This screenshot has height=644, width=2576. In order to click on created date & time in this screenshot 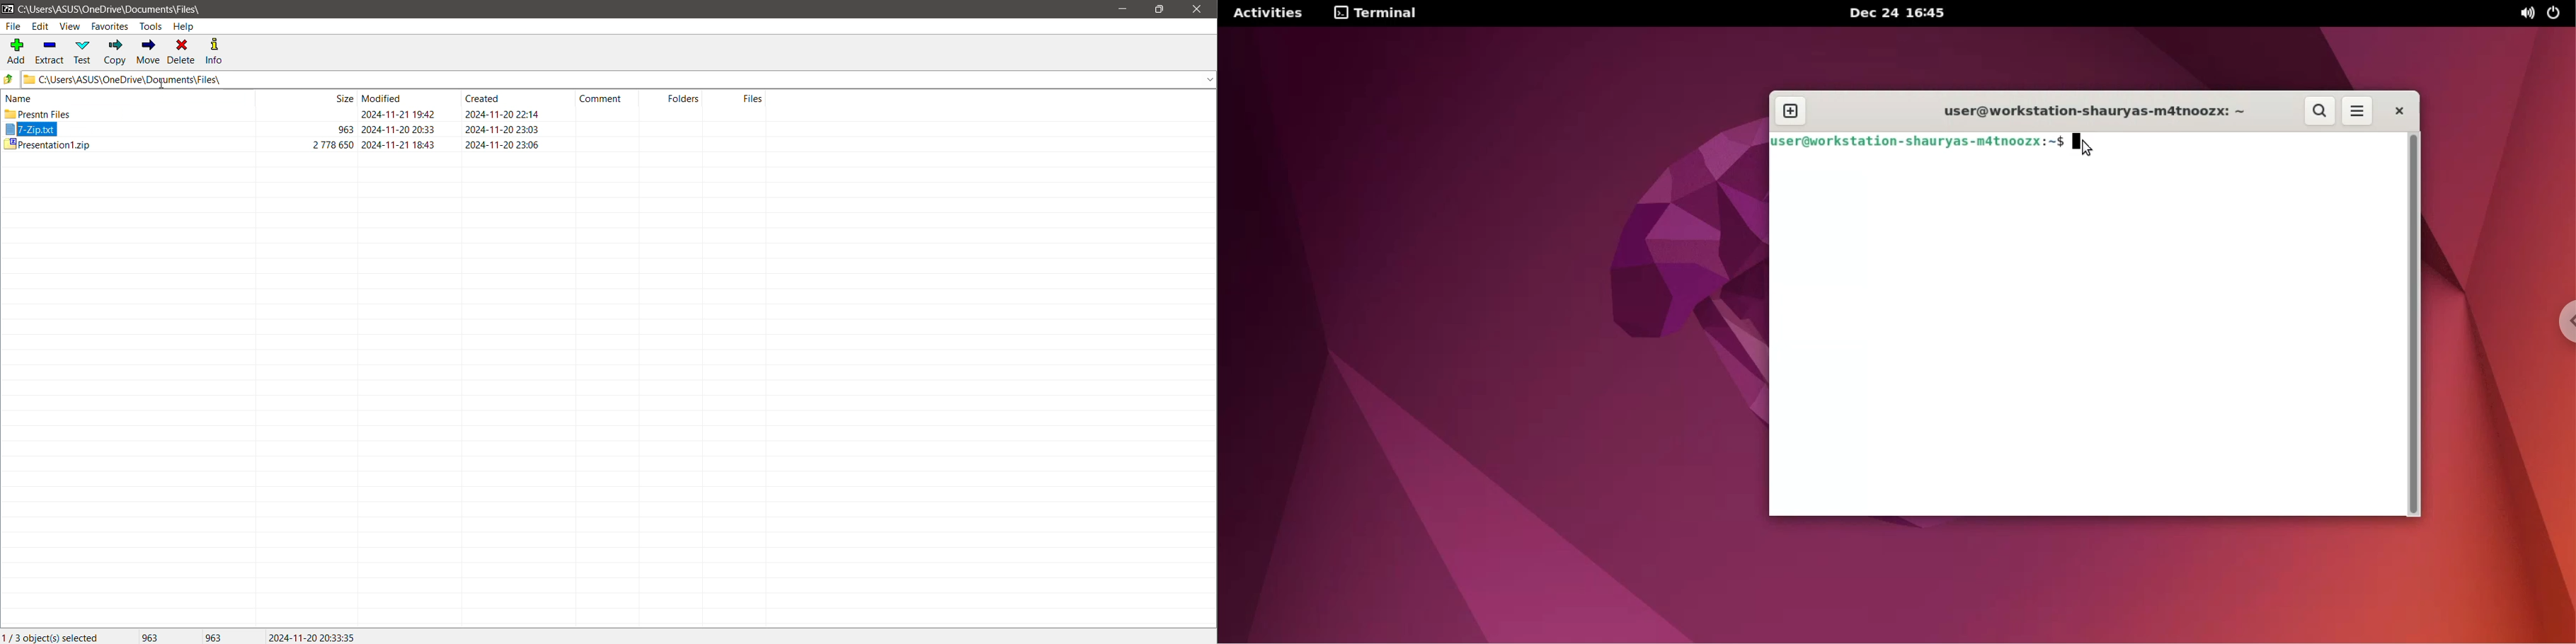, I will do `click(503, 145)`.